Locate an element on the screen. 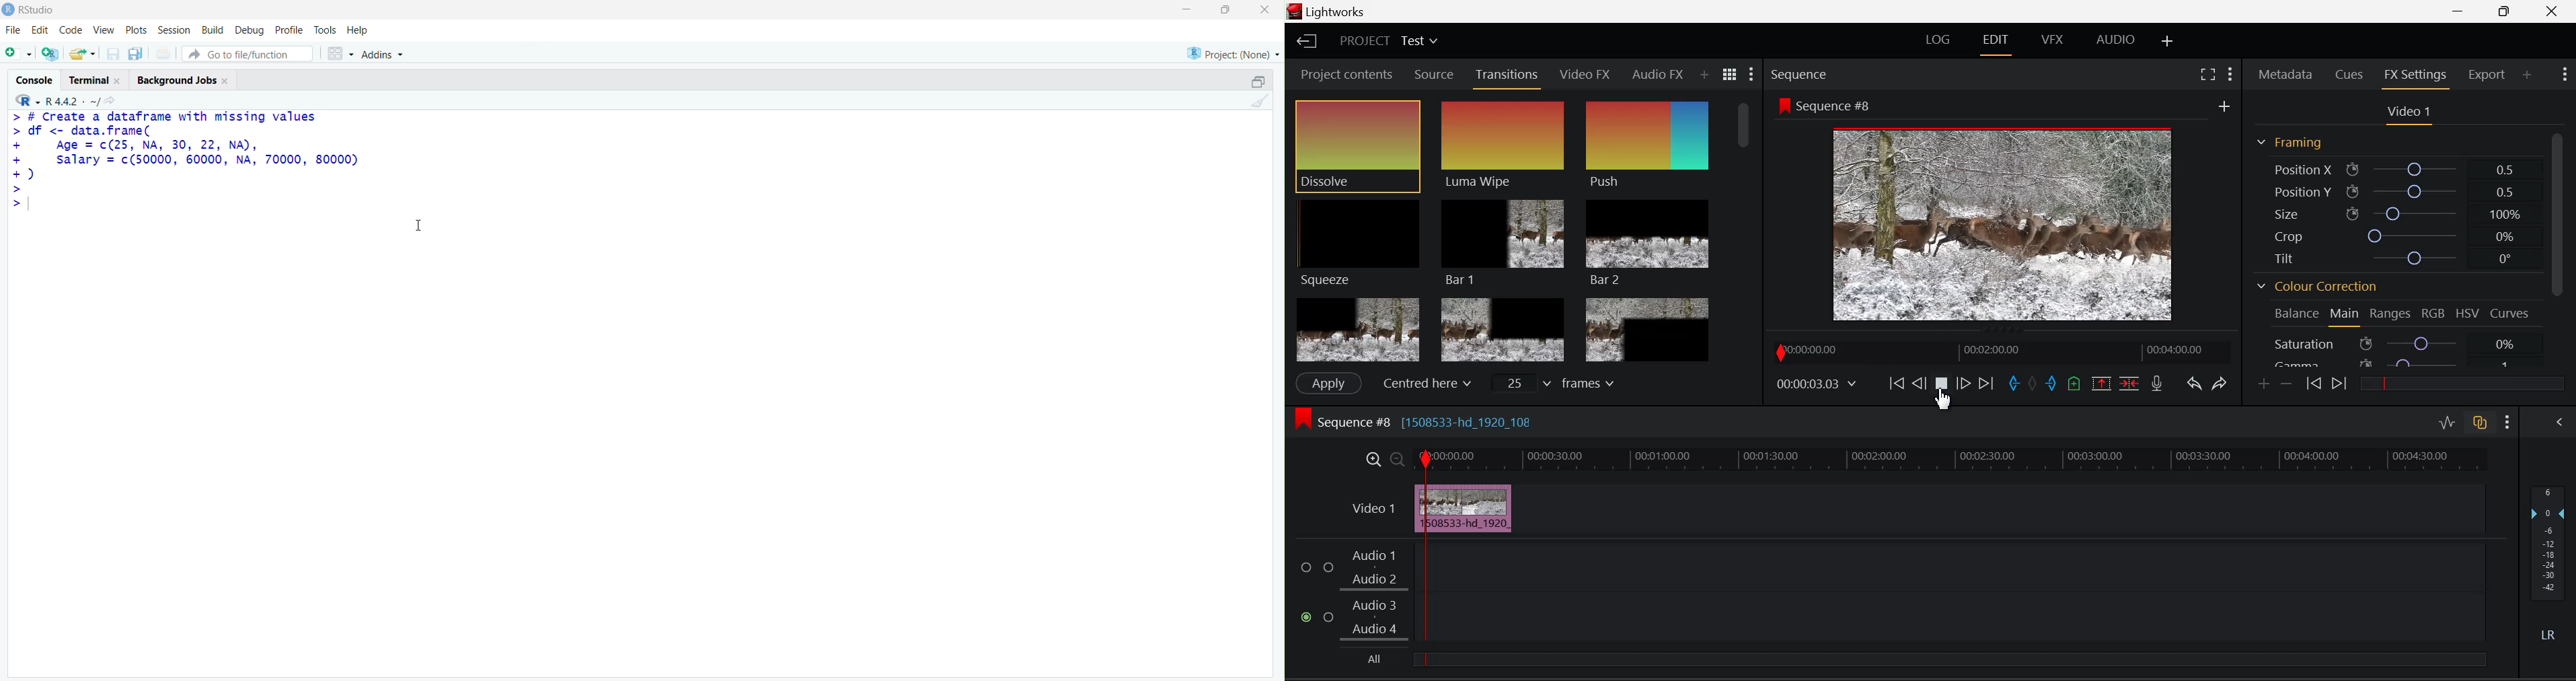 The width and height of the screenshot is (2576, 700). Audio Input Field is located at coordinates (1959, 618).